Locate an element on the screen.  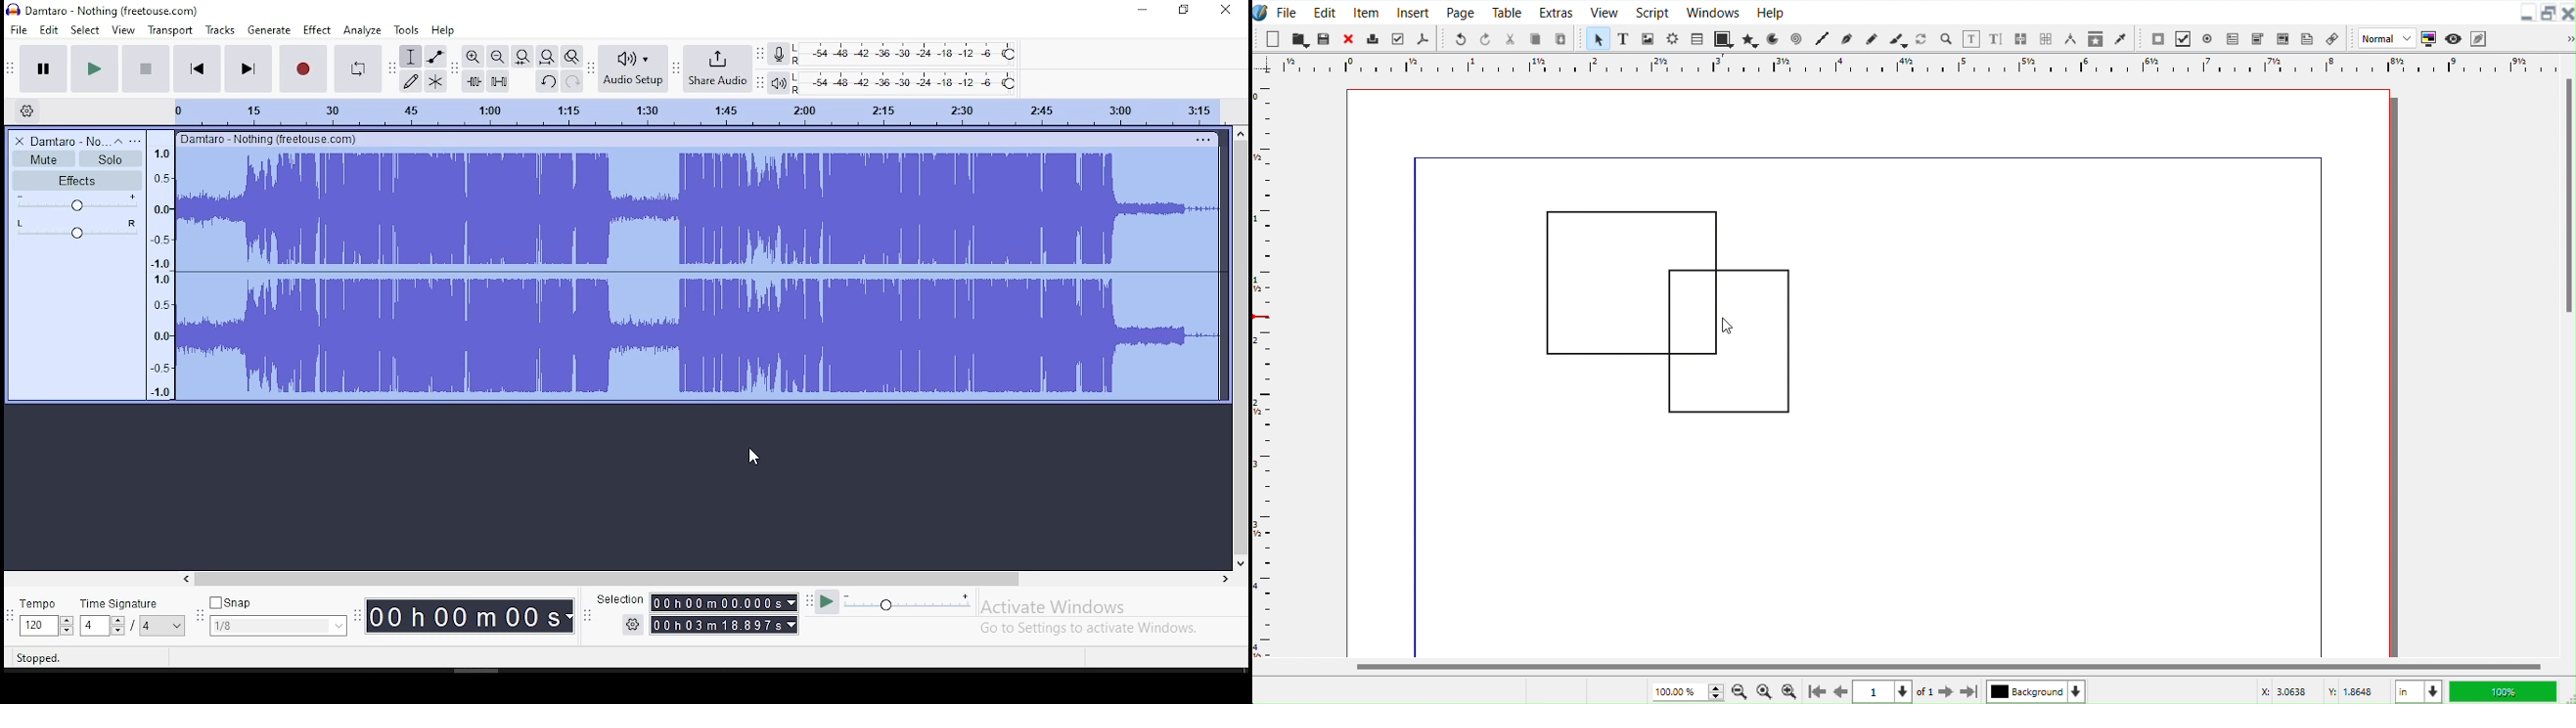
Go to last Page is located at coordinates (1971, 694).